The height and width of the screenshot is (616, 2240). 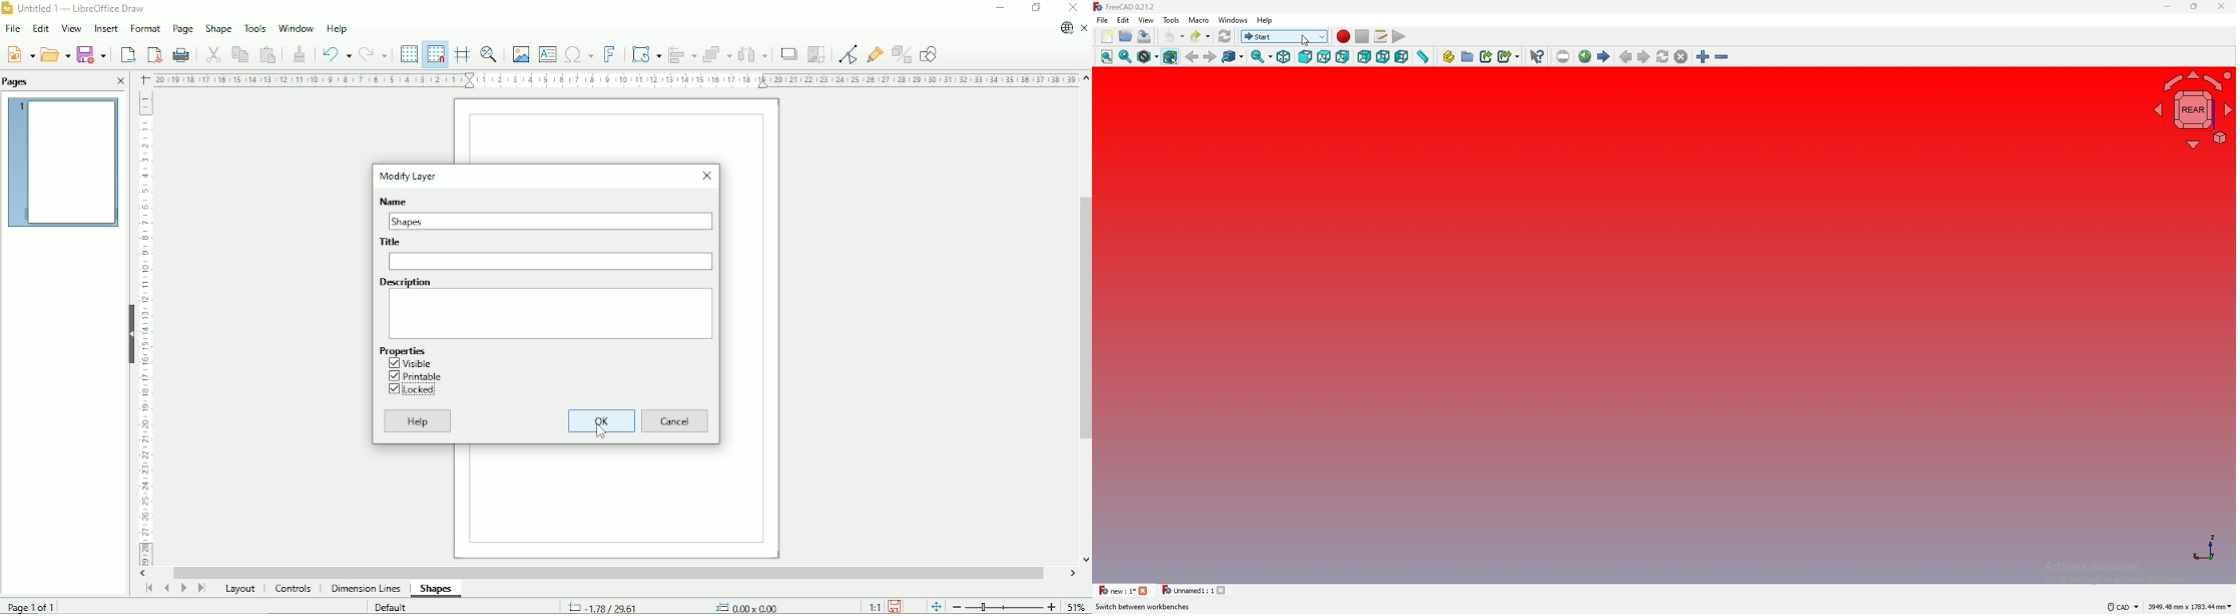 What do you see at coordinates (435, 54) in the screenshot?
I see `Snap to grid` at bounding box center [435, 54].